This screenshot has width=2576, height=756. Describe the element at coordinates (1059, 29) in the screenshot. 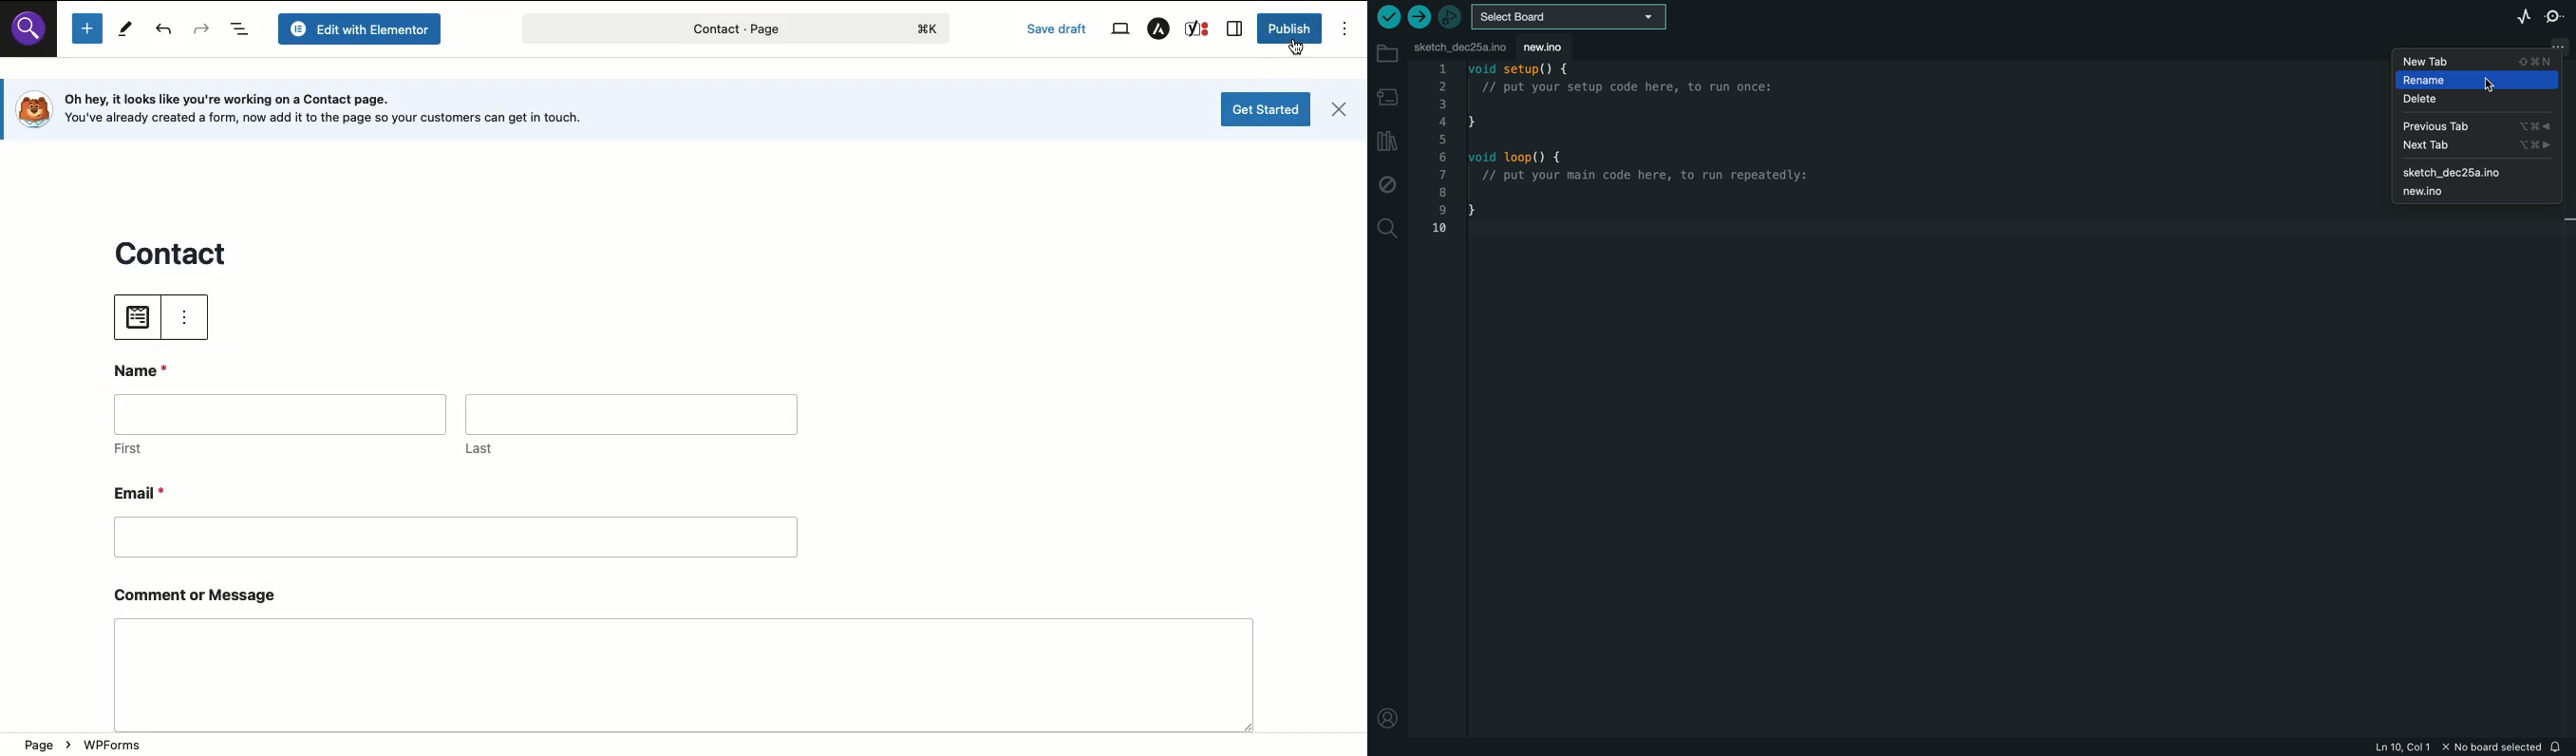

I see `Save draft` at that location.